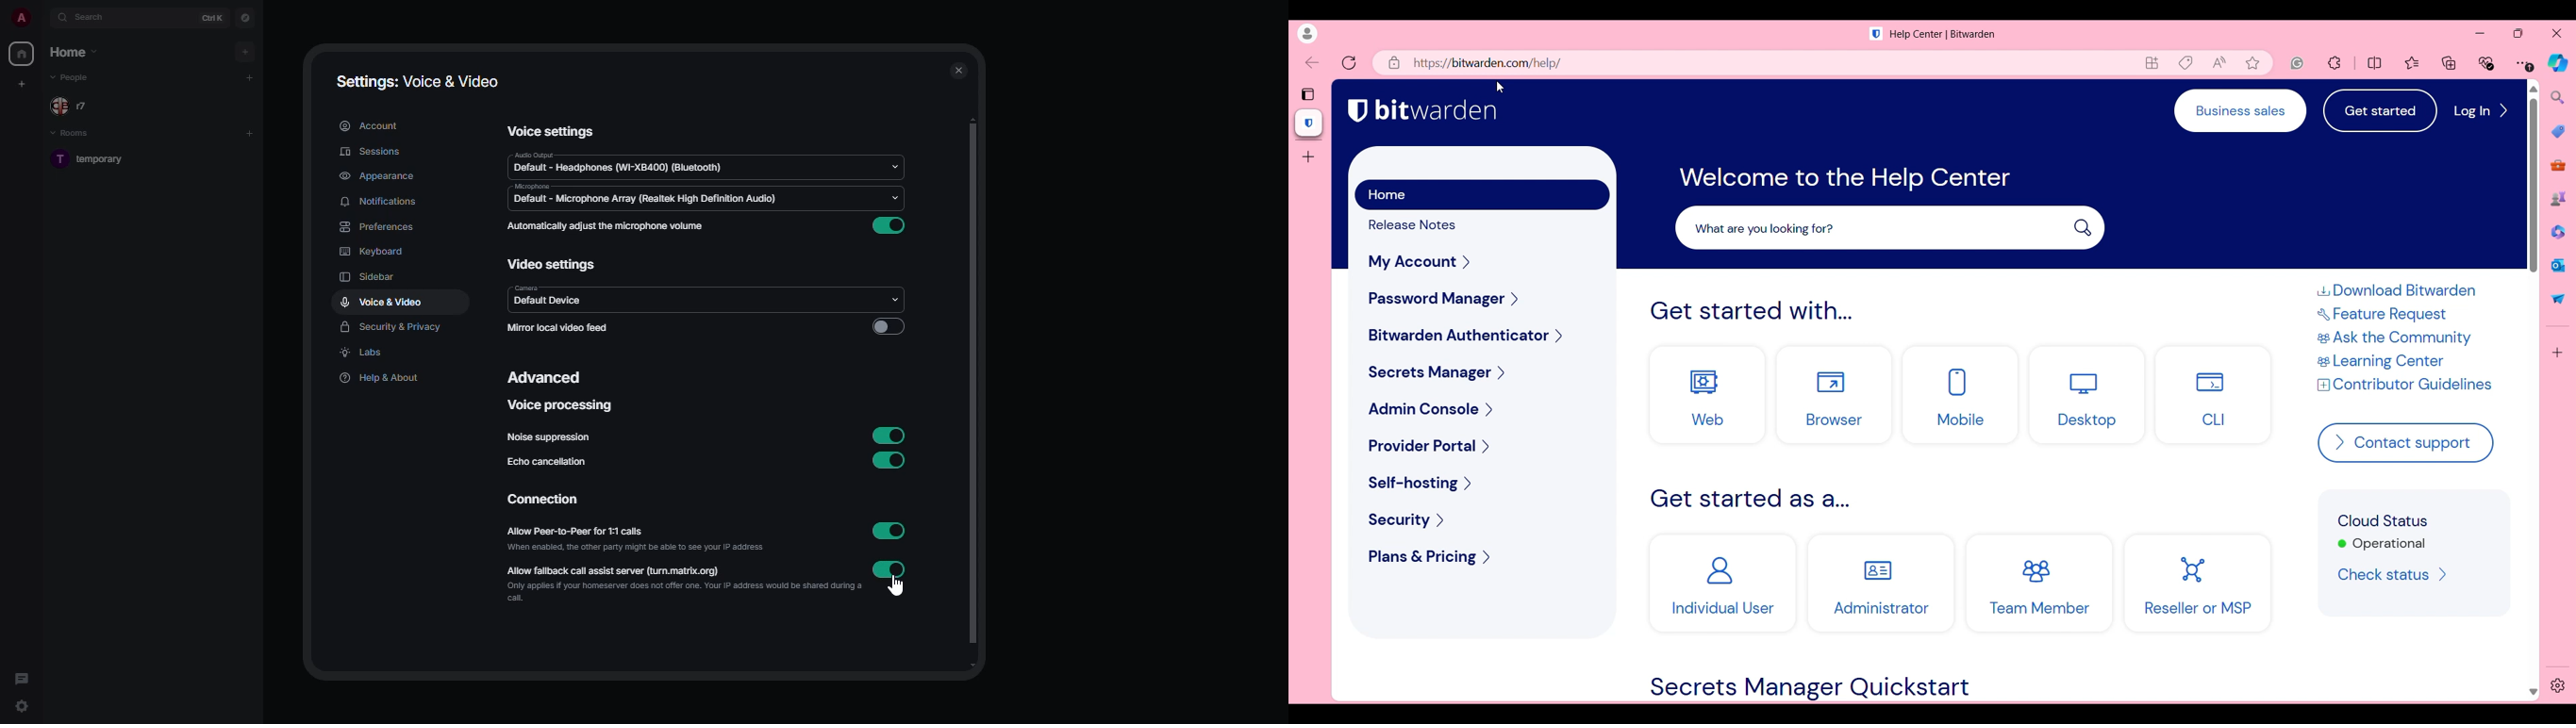 The height and width of the screenshot is (728, 2576). What do you see at coordinates (2335, 63) in the screenshot?
I see `Extensions` at bounding box center [2335, 63].